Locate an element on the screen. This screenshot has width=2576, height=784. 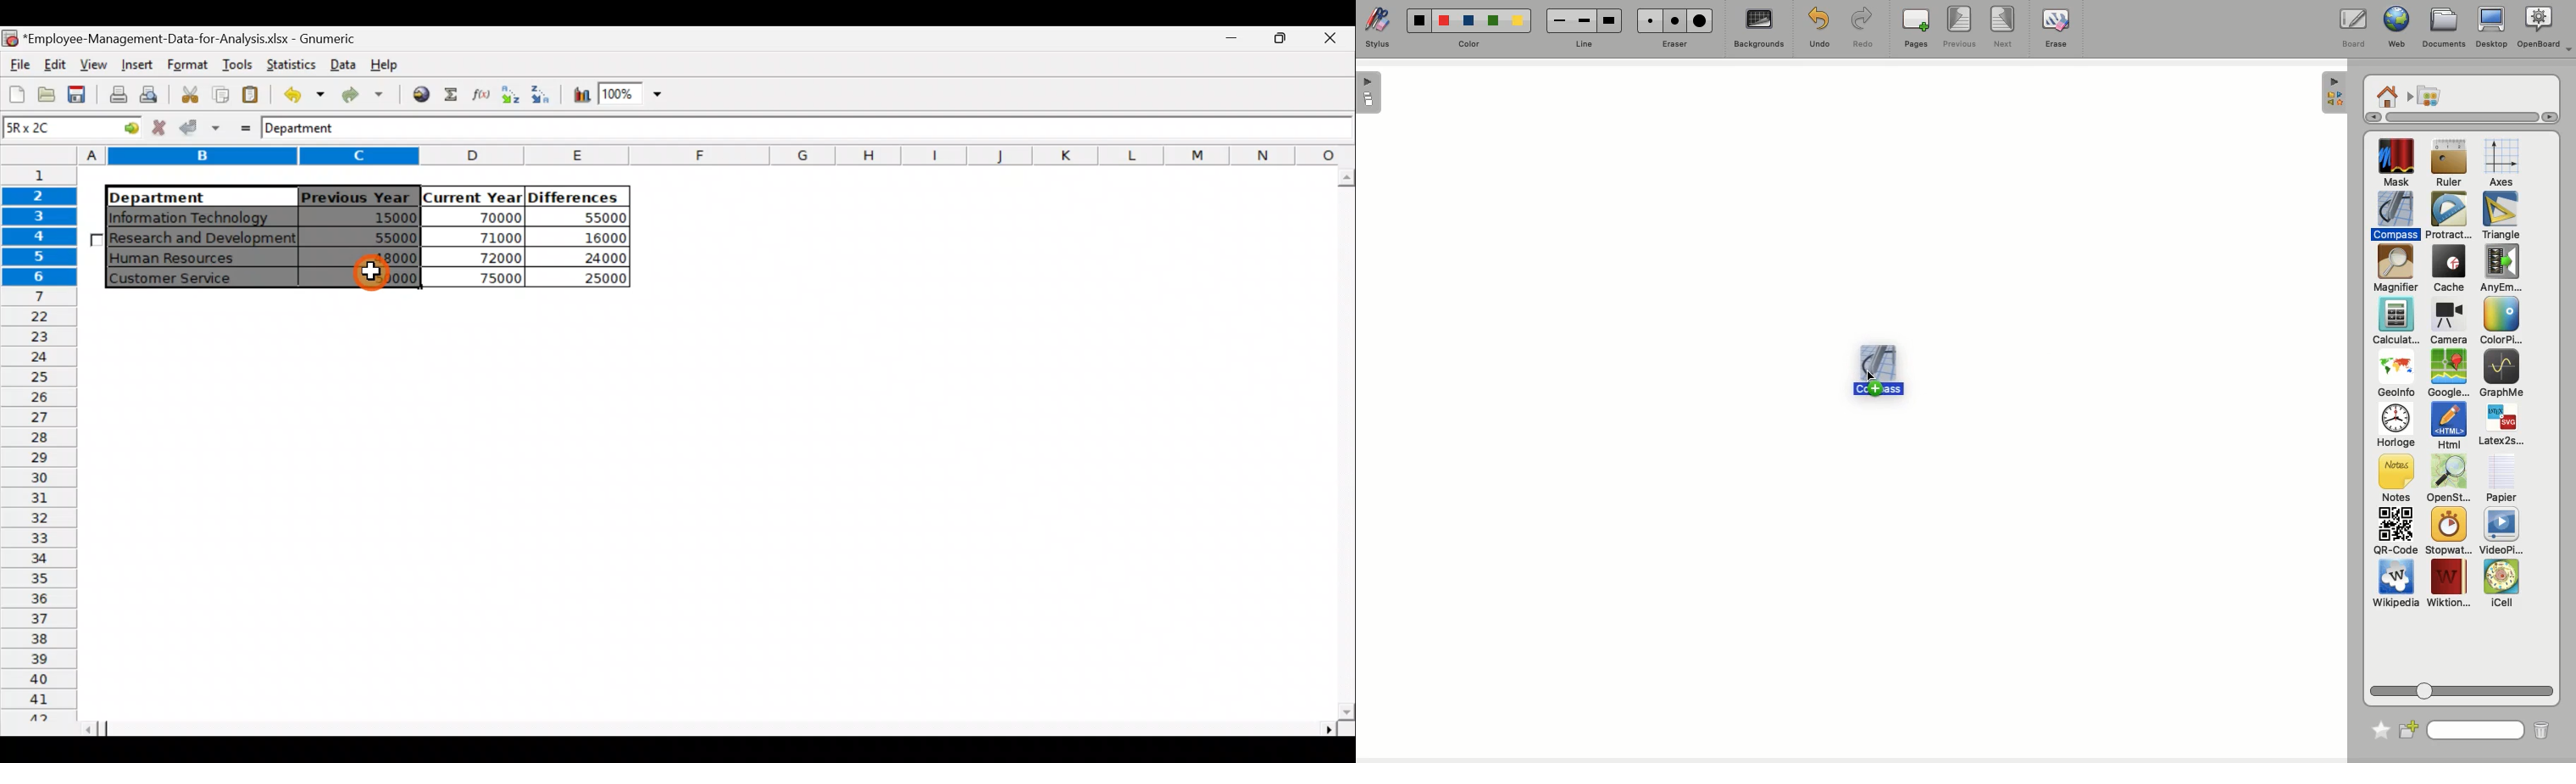
Department is located at coordinates (311, 129).